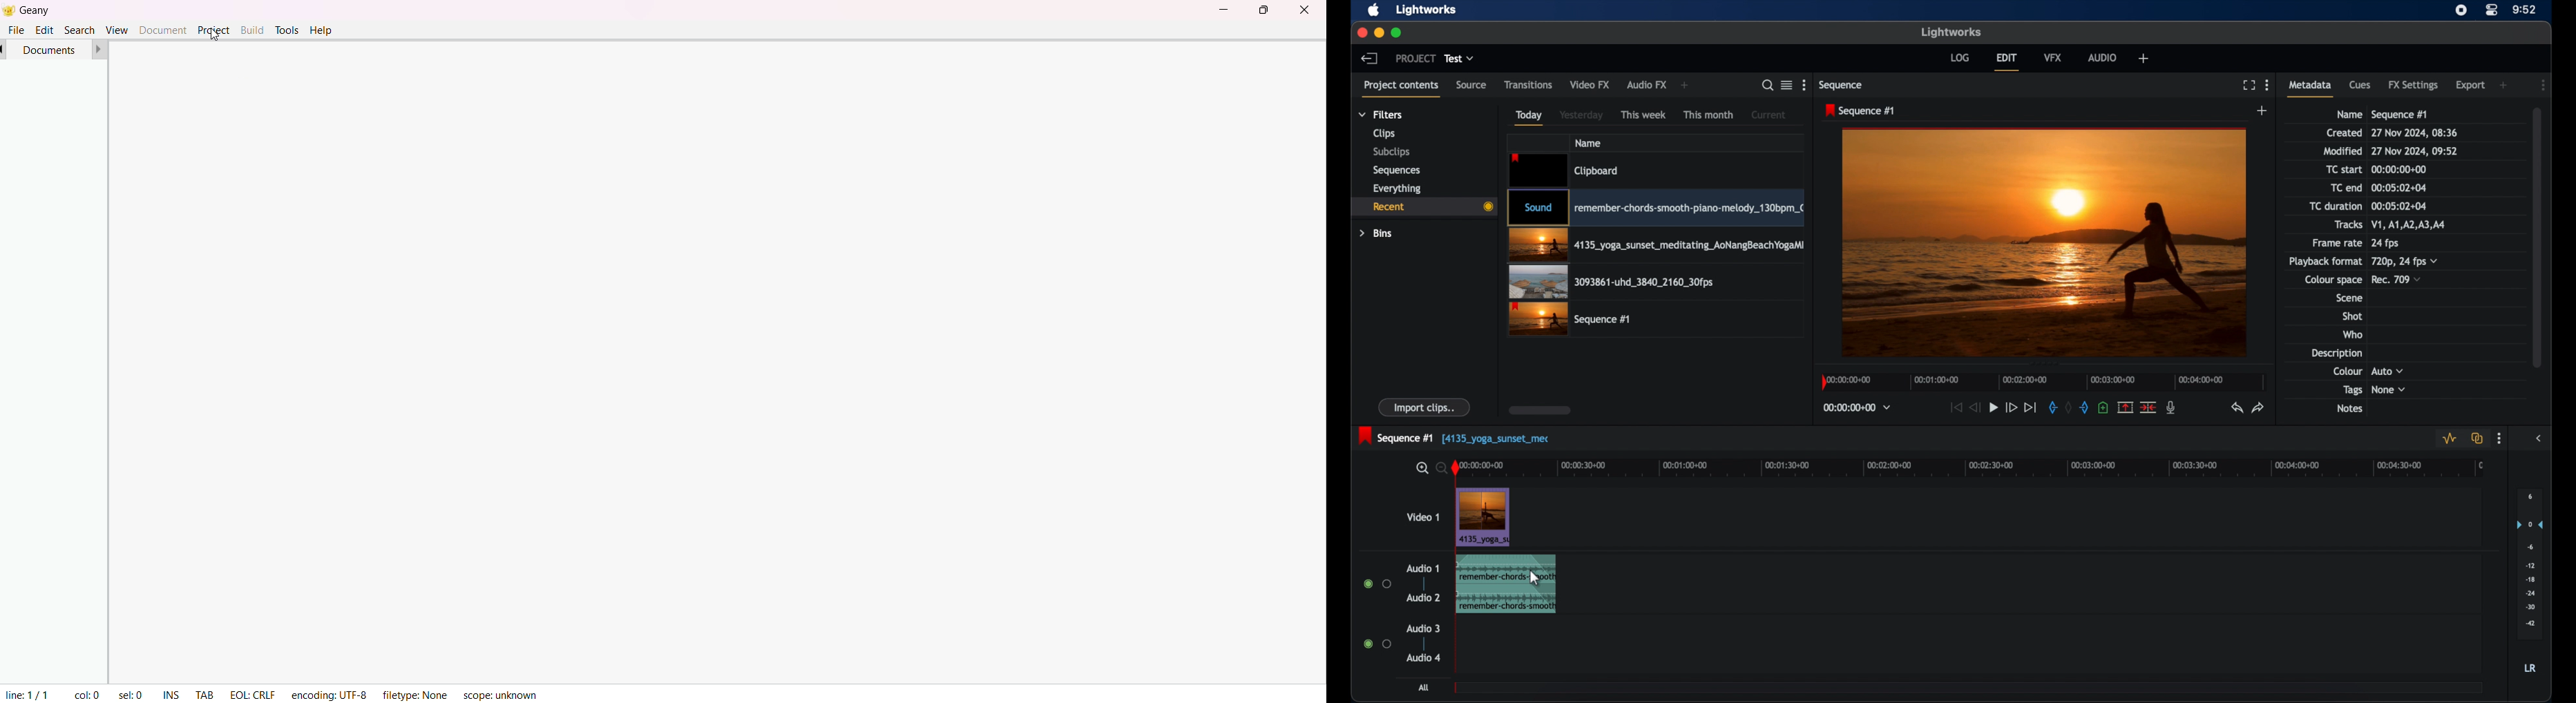  I want to click on lightworks, so click(1951, 32).